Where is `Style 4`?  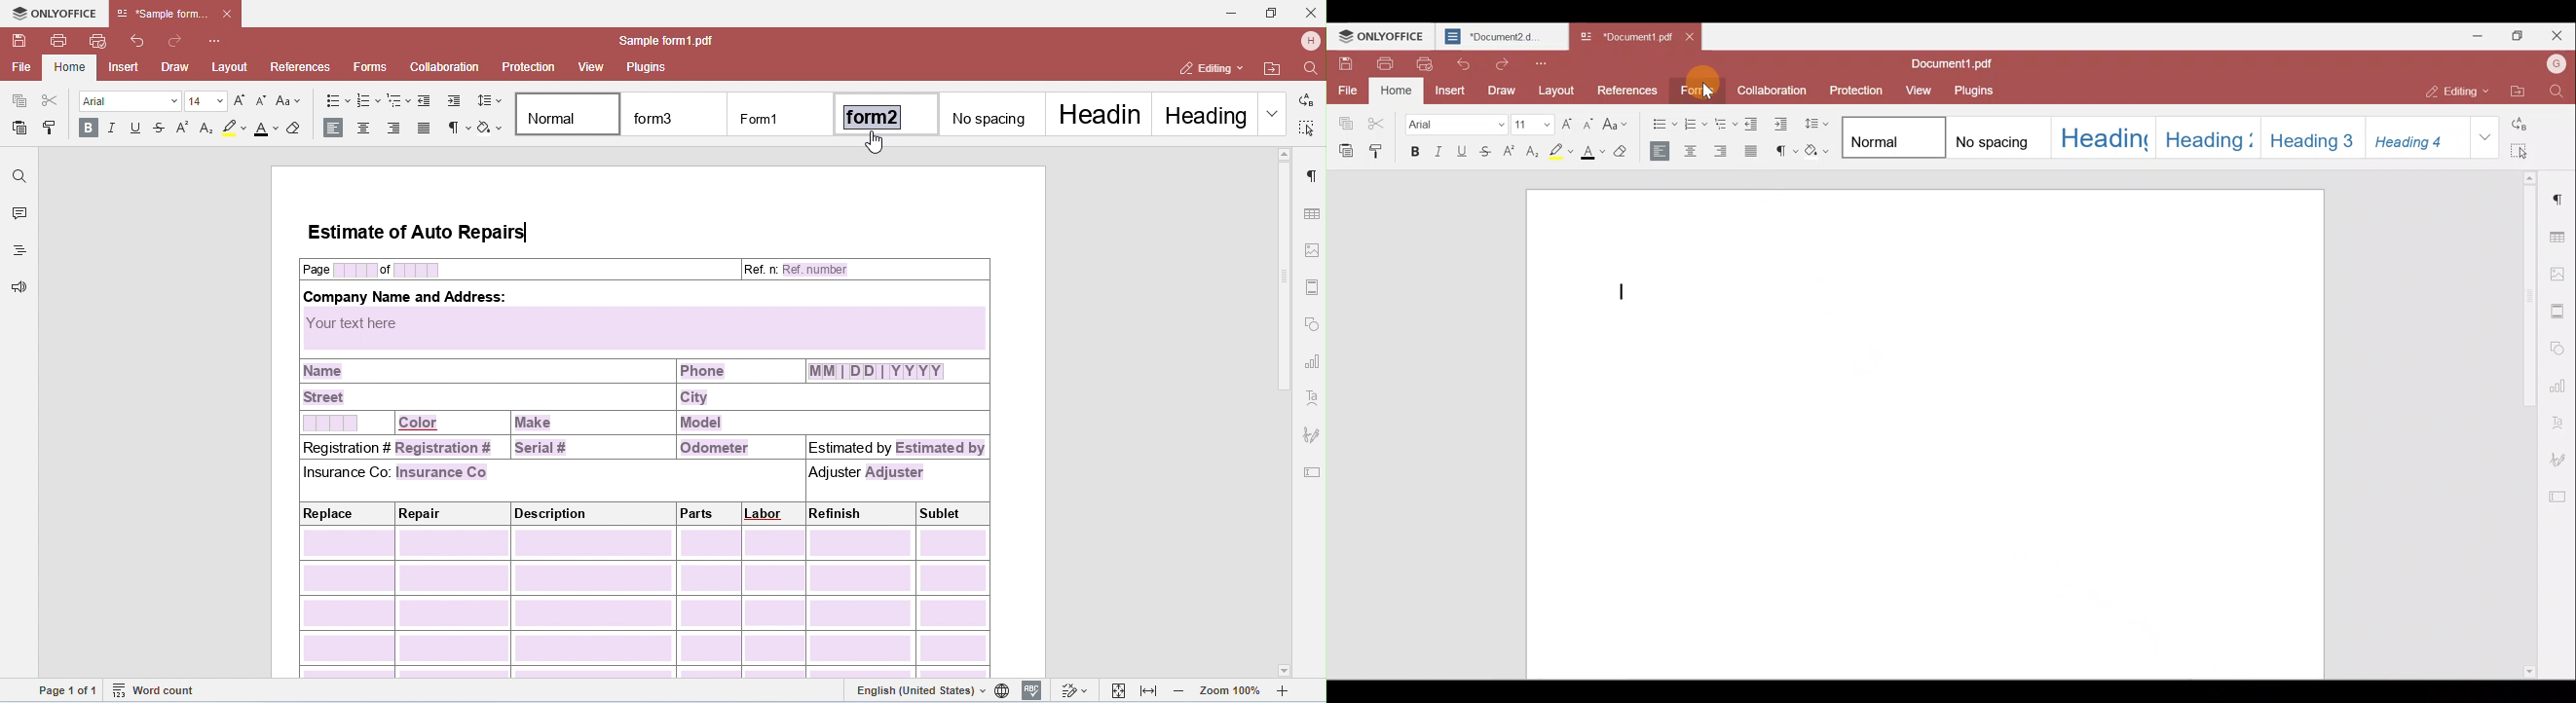 Style 4 is located at coordinates (2206, 139).